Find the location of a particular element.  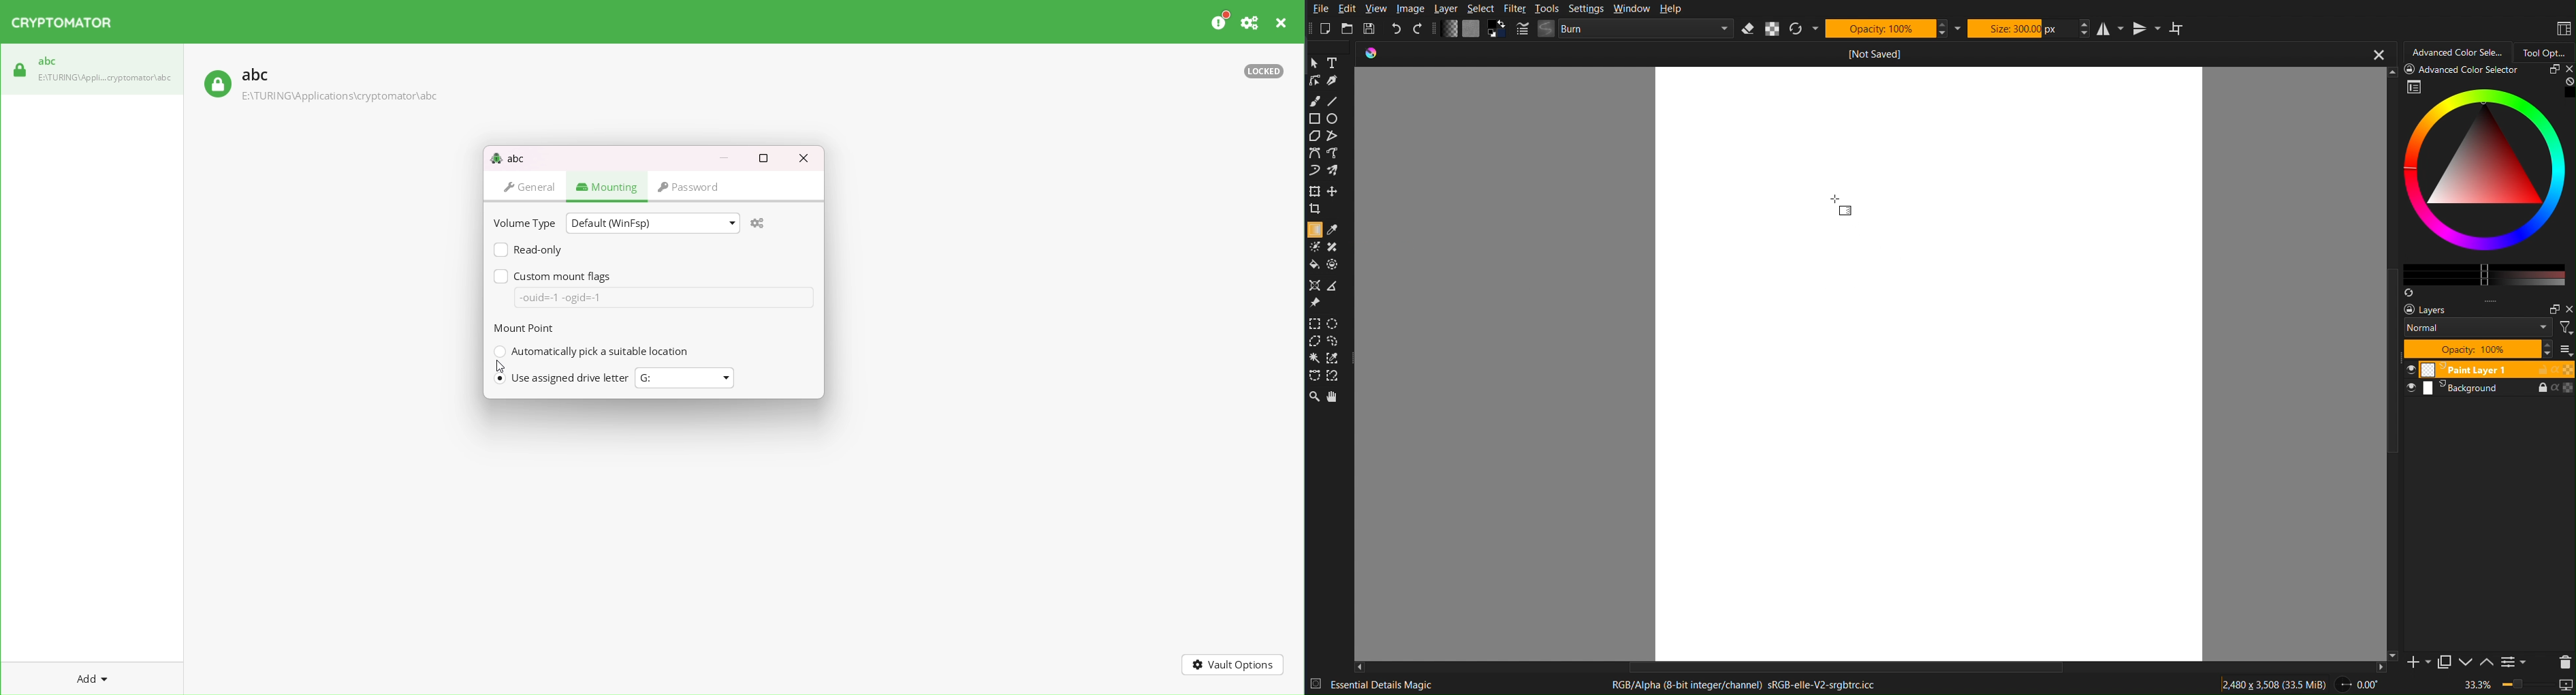

Pen is located at coordinates (1335, 81).